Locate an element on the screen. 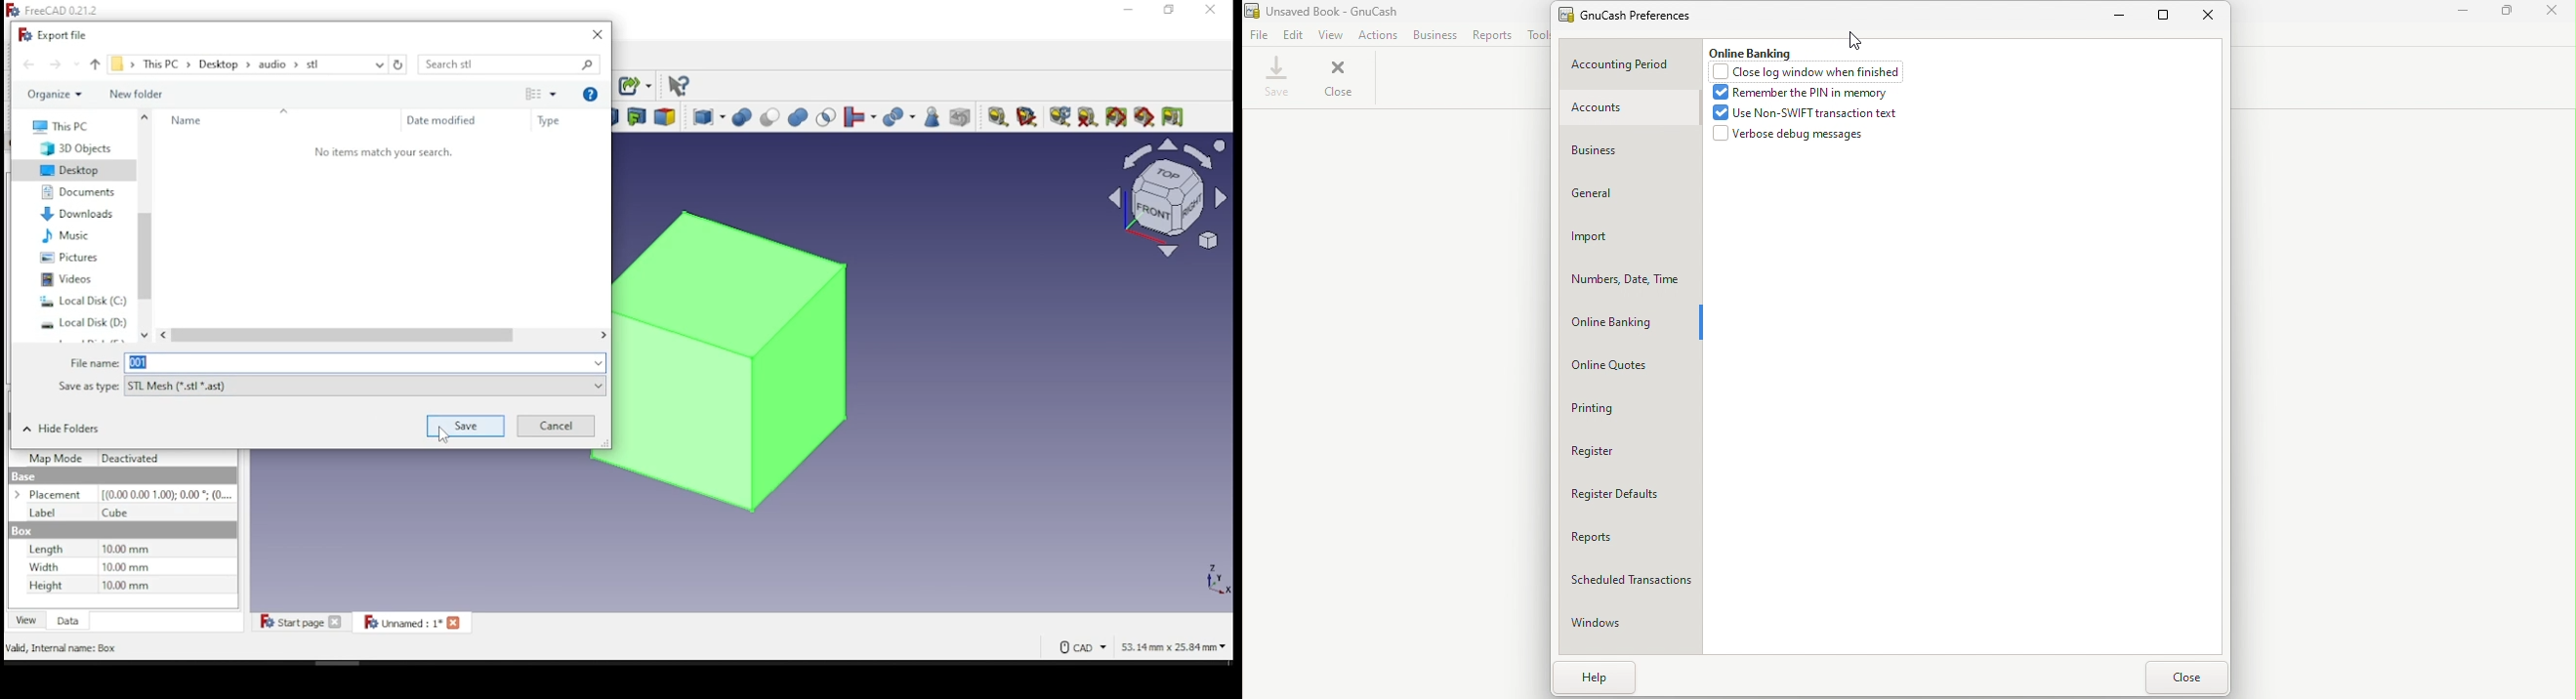  Account is located at coordinates (1628, 109).